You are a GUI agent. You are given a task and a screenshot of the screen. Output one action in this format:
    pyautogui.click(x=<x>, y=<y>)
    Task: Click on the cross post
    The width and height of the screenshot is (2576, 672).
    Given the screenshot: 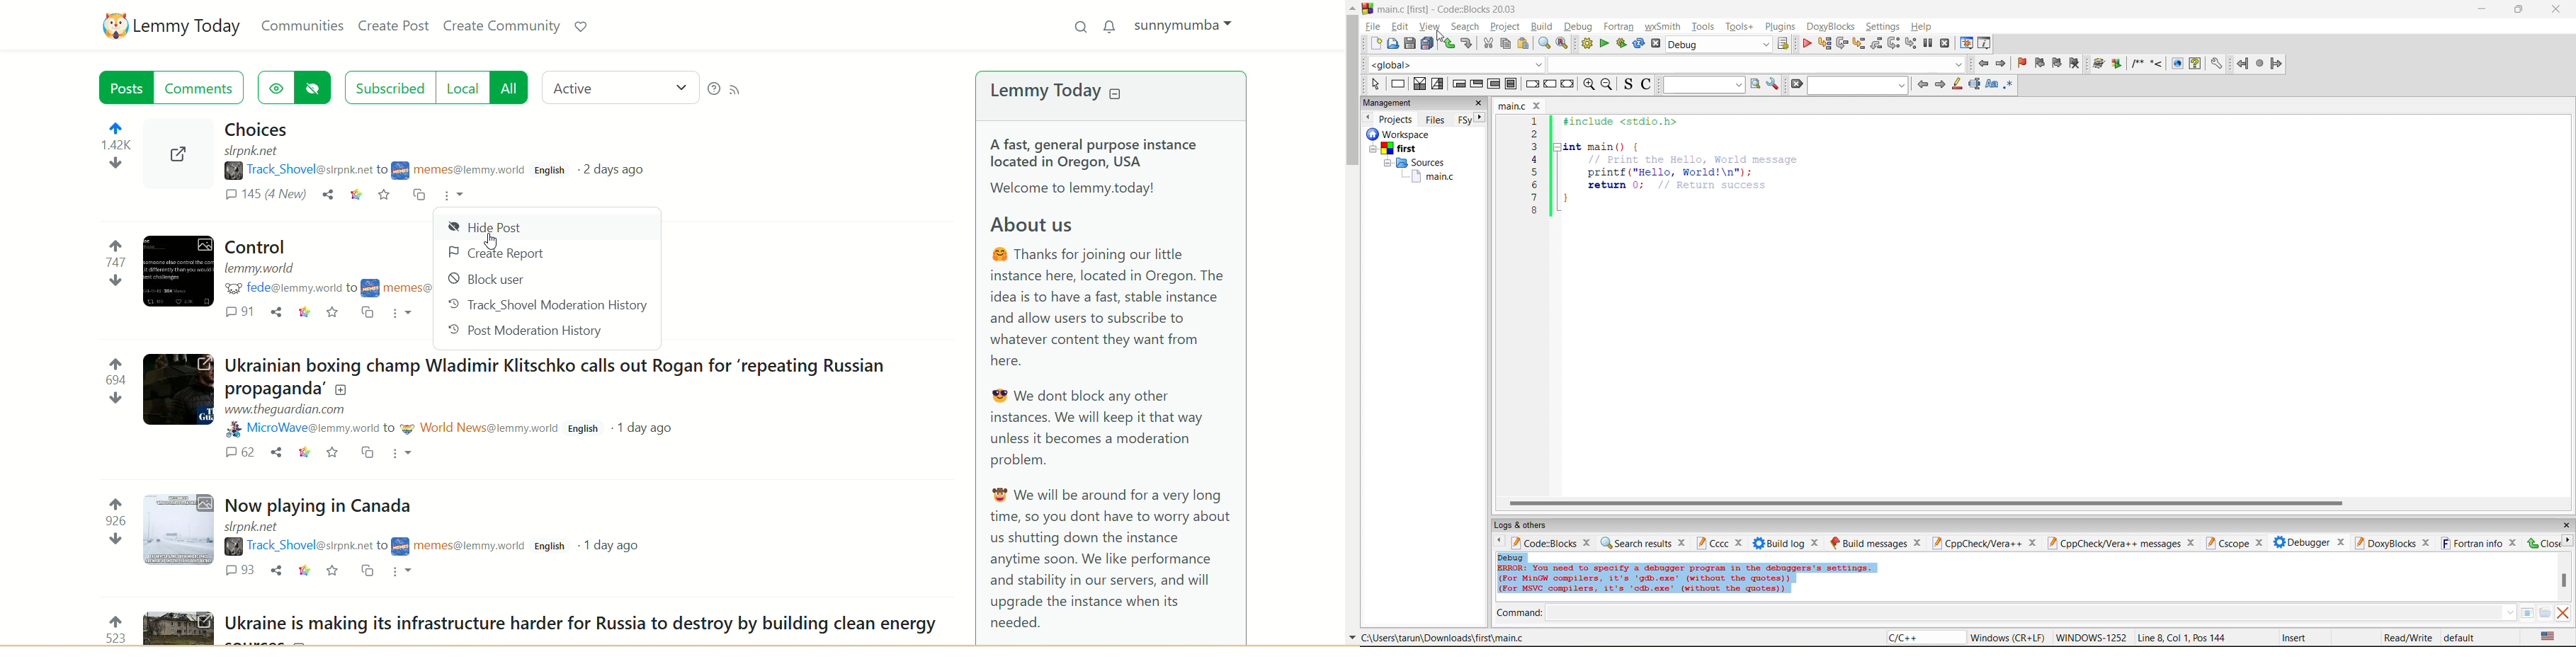 What is the action you would take?
    pyautogui.click(x=367, y=452)
    